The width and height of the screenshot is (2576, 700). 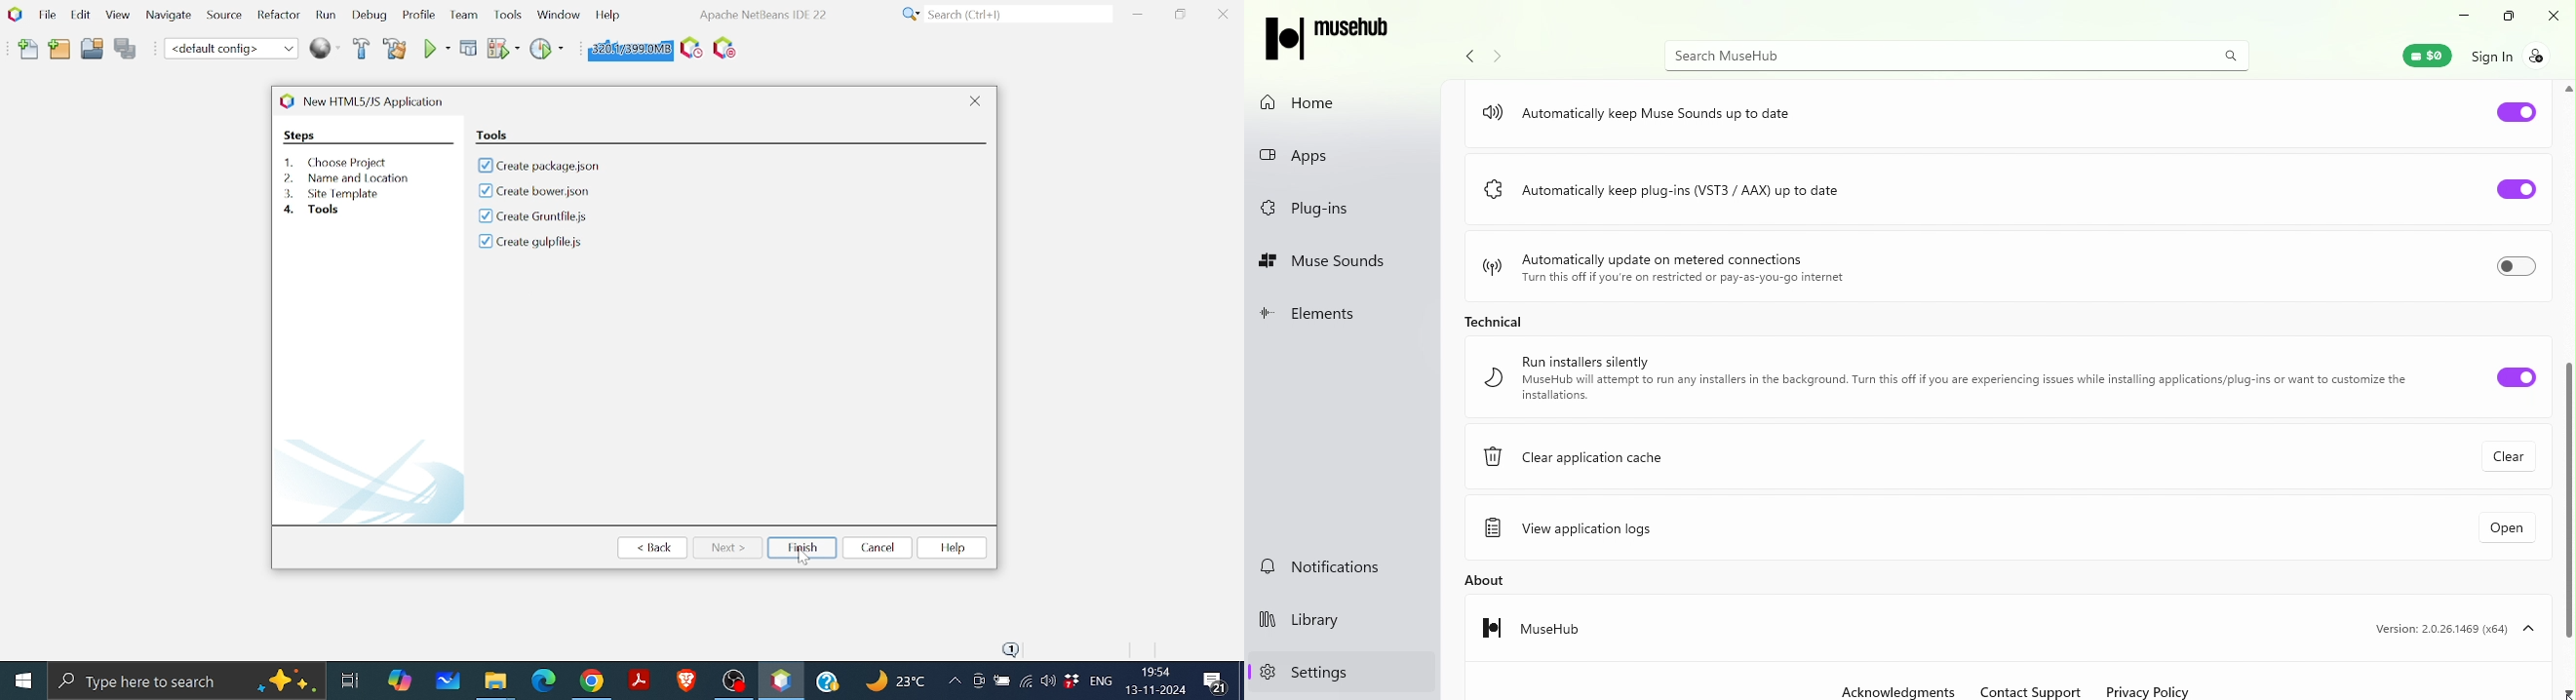 I want to click on Create funtpile.js, so click(x=535, y=218).